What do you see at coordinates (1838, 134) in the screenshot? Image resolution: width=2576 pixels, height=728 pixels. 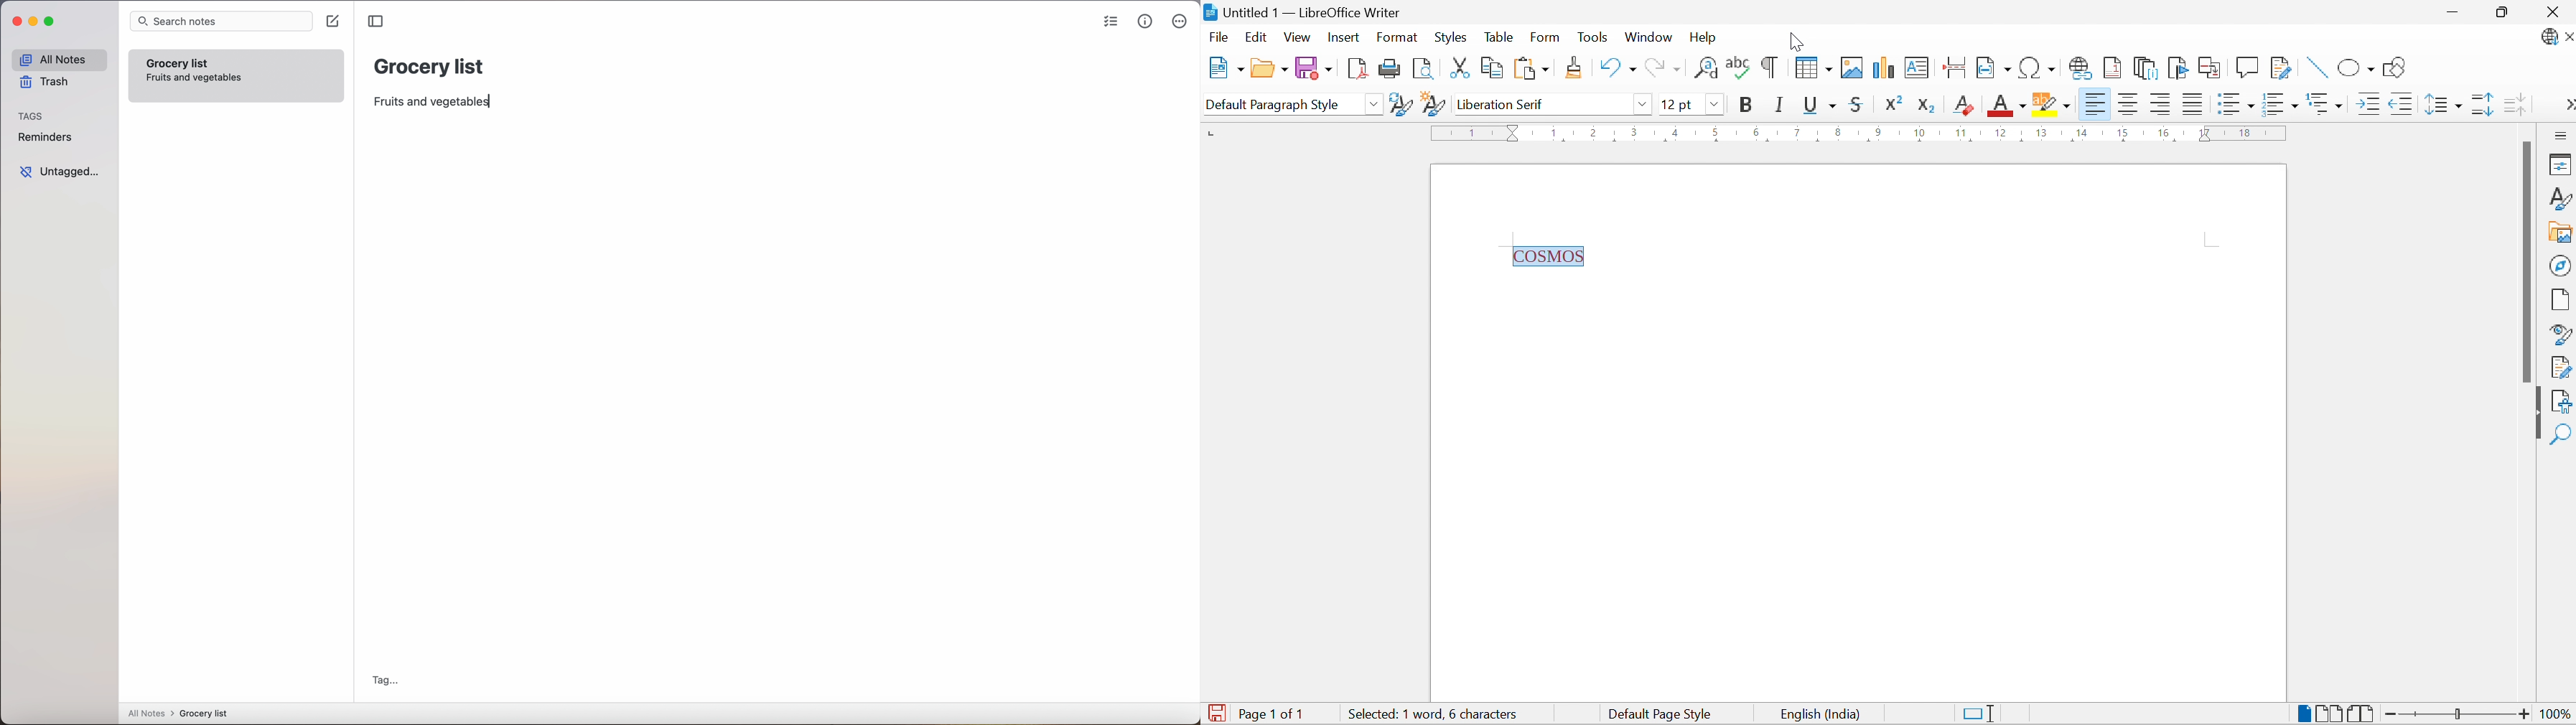 I see `8` at bounding box center [1838, 134].